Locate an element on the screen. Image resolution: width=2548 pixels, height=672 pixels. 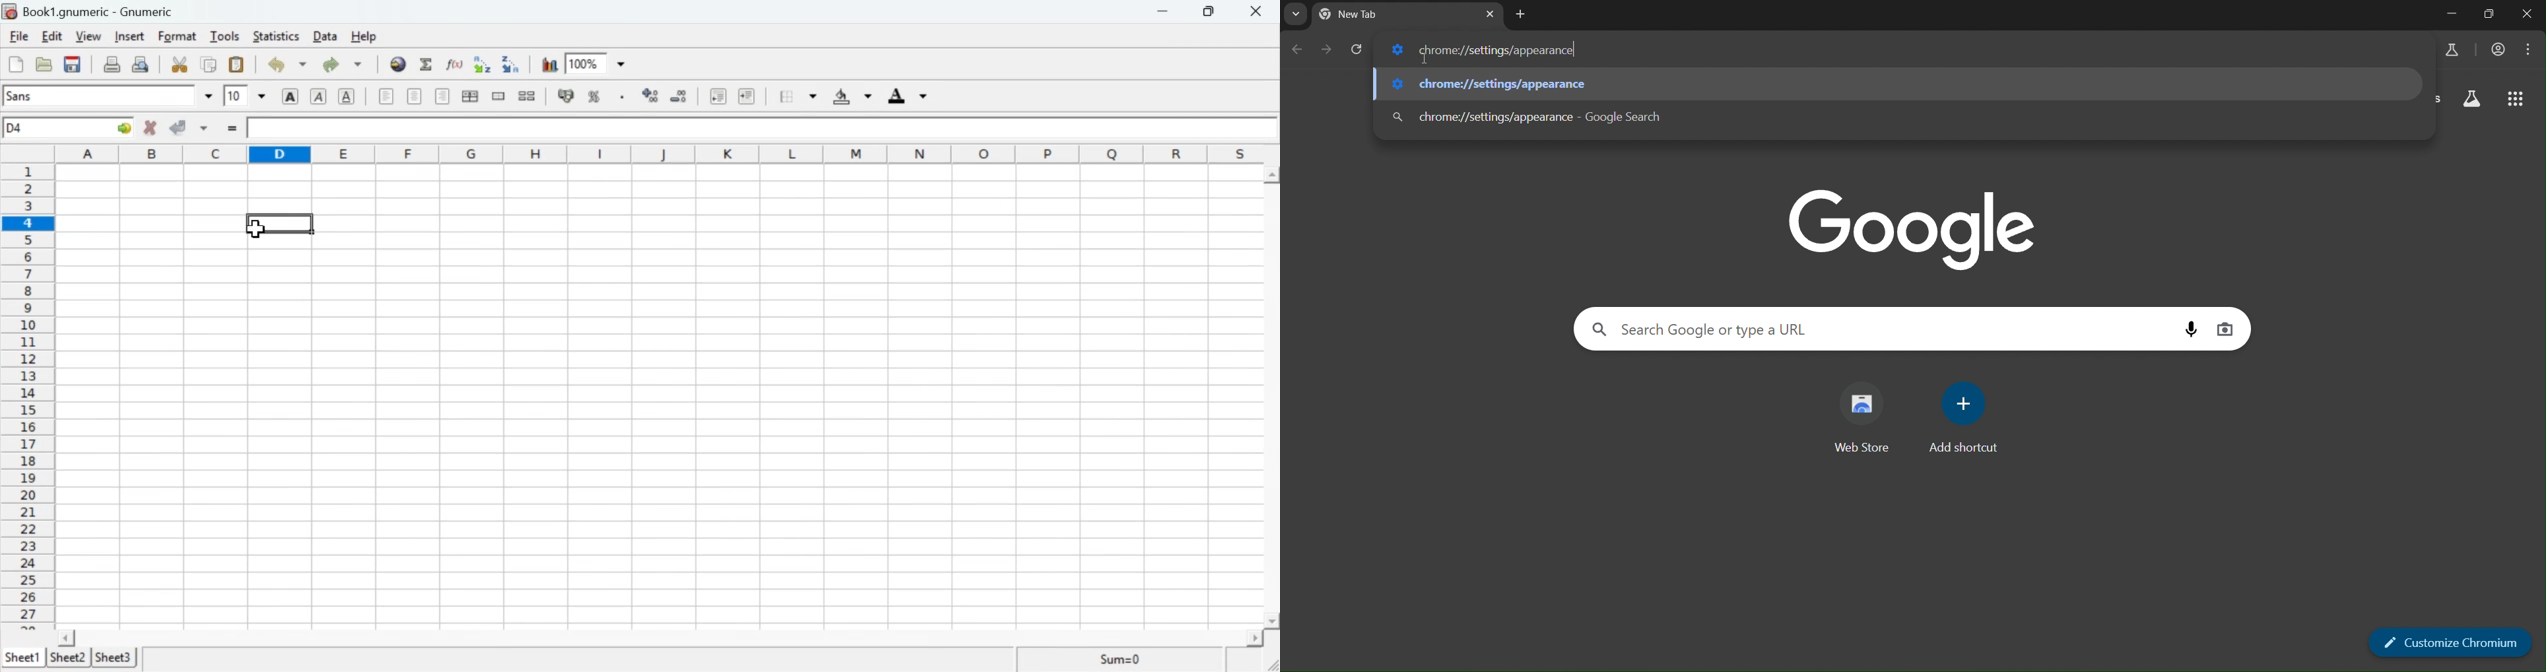
scroll up is located at coordinates (1272, 174).